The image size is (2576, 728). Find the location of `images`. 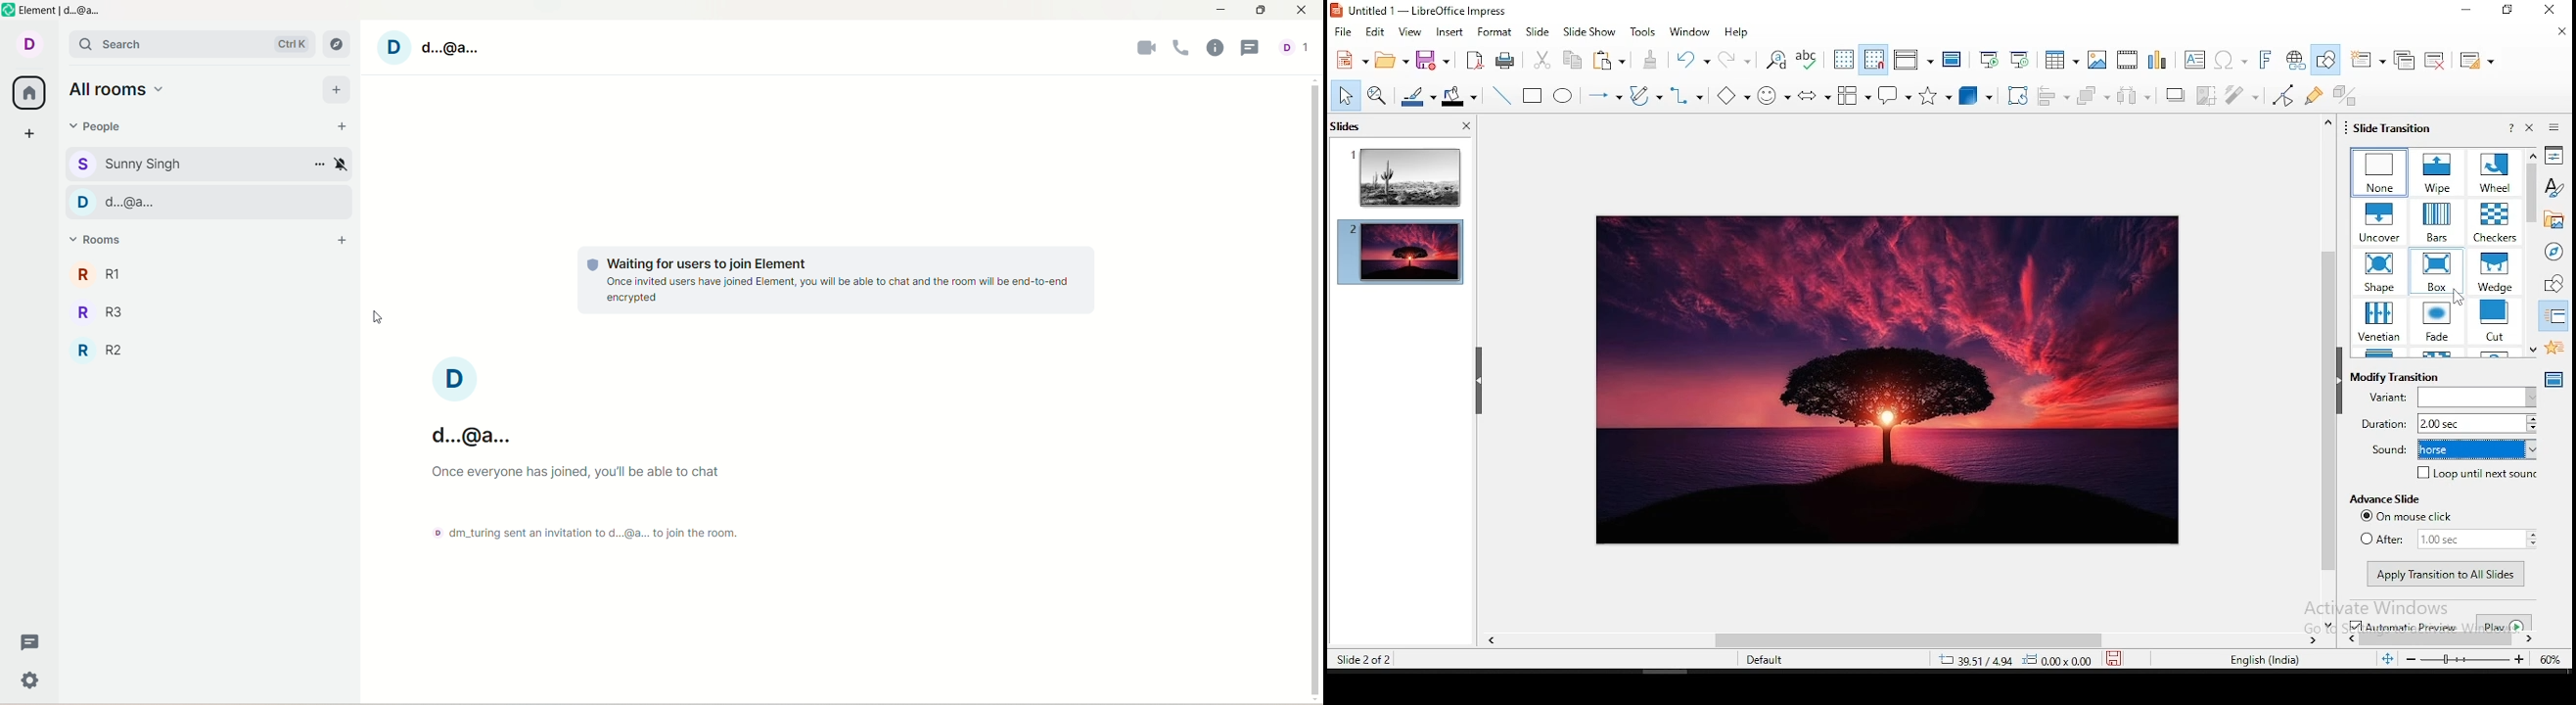

images is located at coordinates (2094, 57).